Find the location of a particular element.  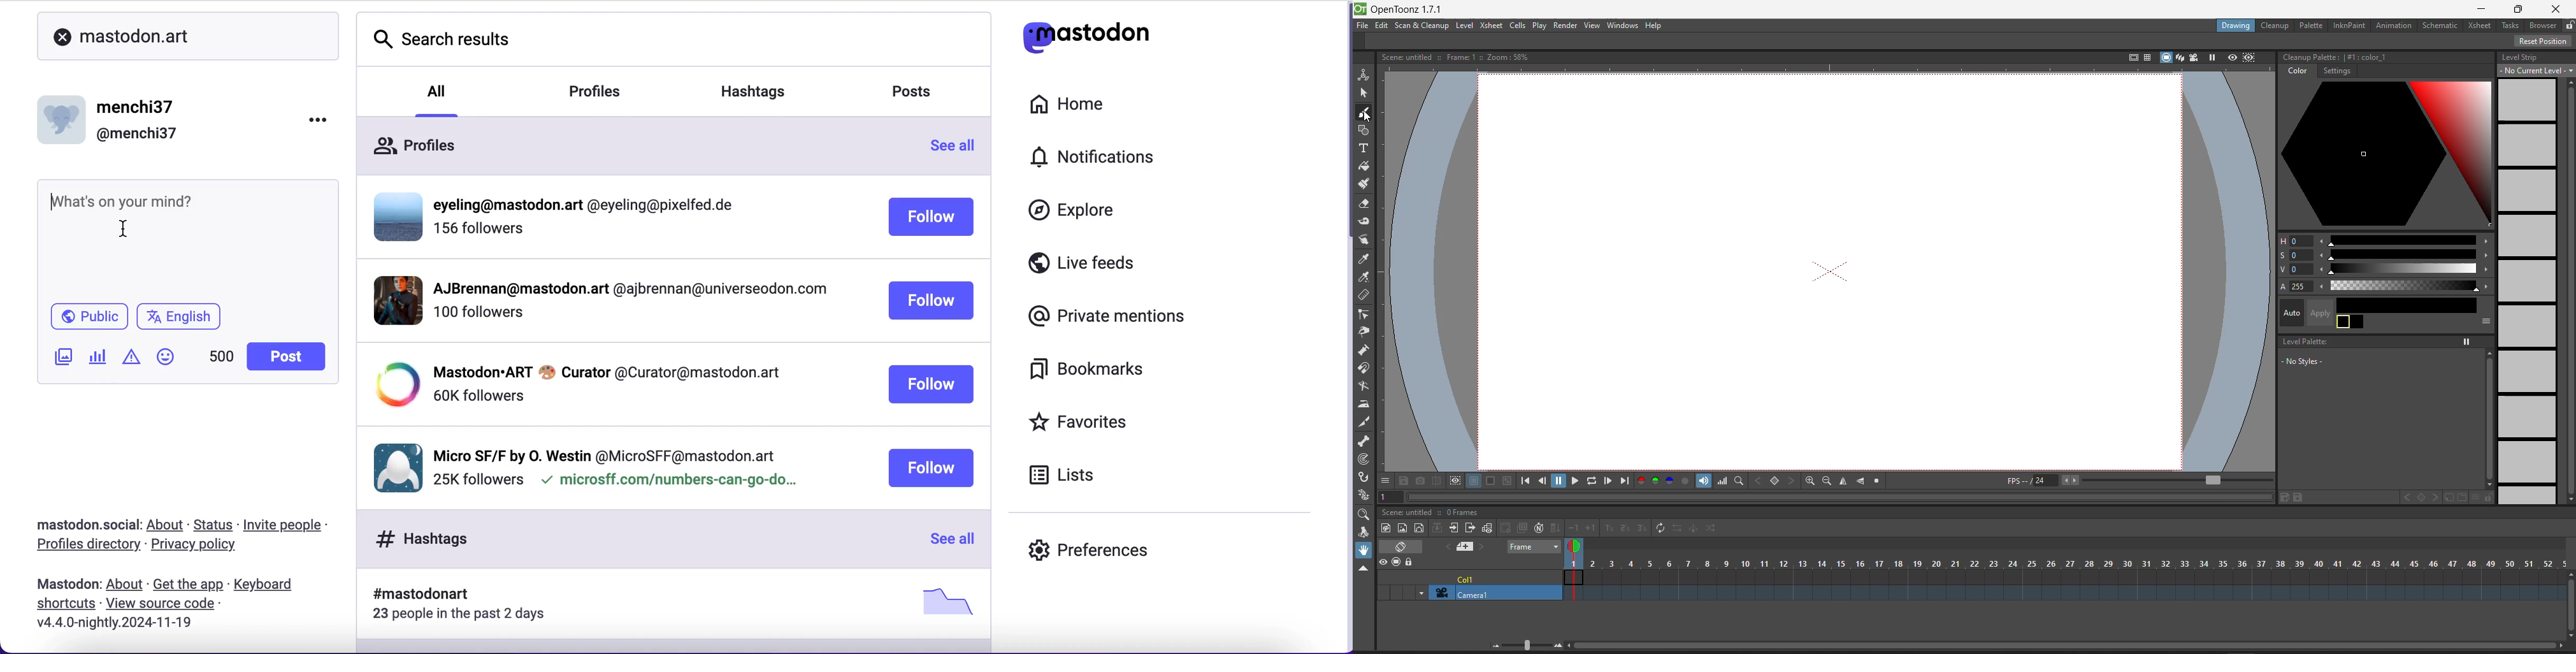

23 people in the past 2 days is located at coordinates (466, 616).